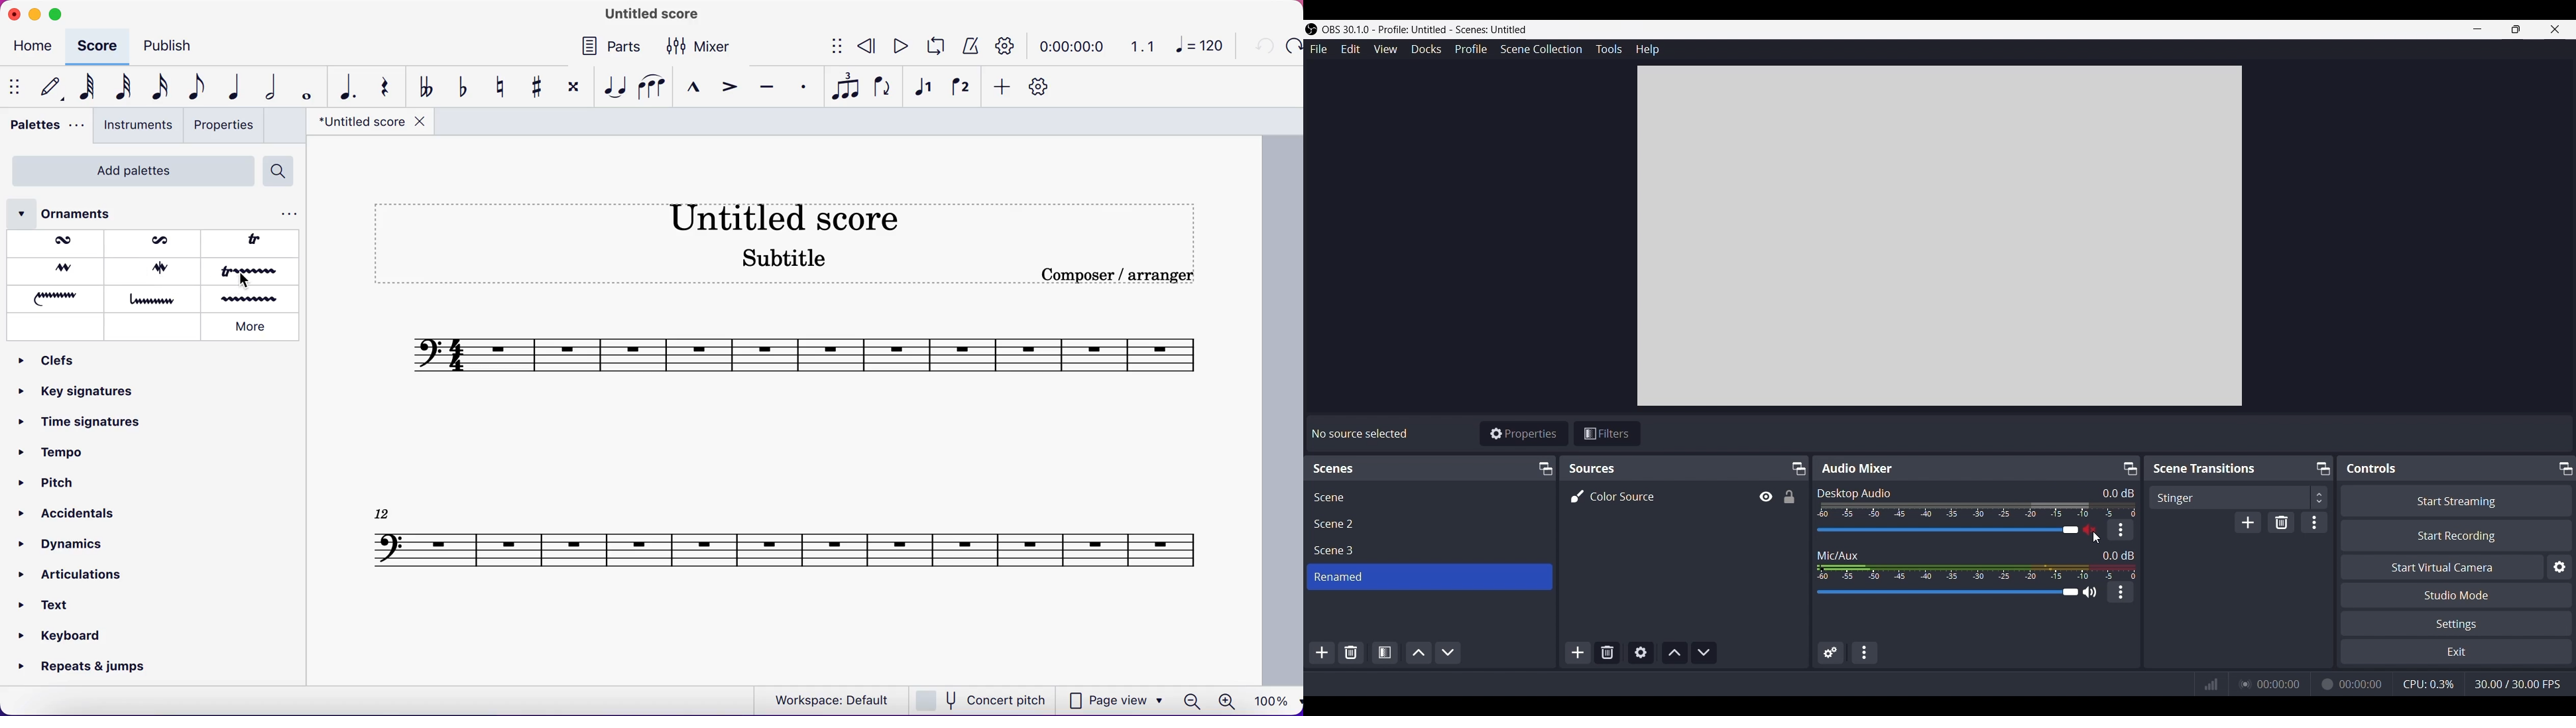  Describe the element at coordinates (54, 270) in the screenshot. I see `turn` at that location.